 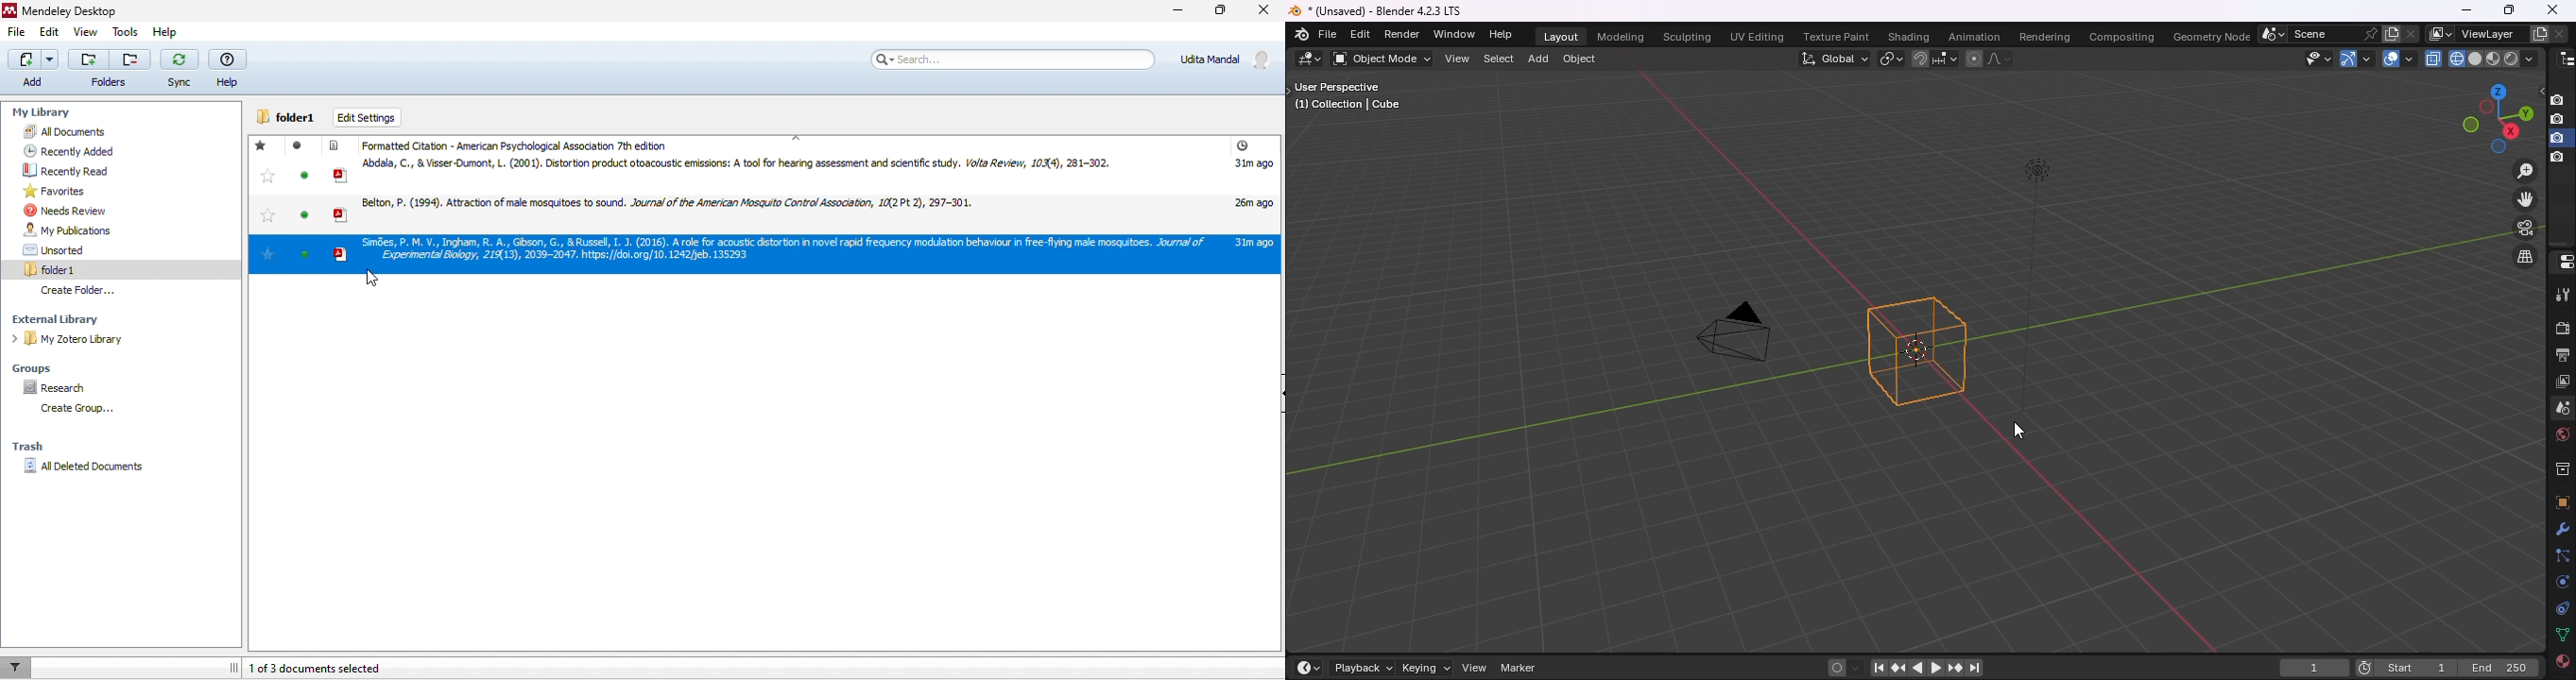 What do you see at coordinates (74, 250) in the screenshot?
I see `unsorted` at bounding box center [74, 250].